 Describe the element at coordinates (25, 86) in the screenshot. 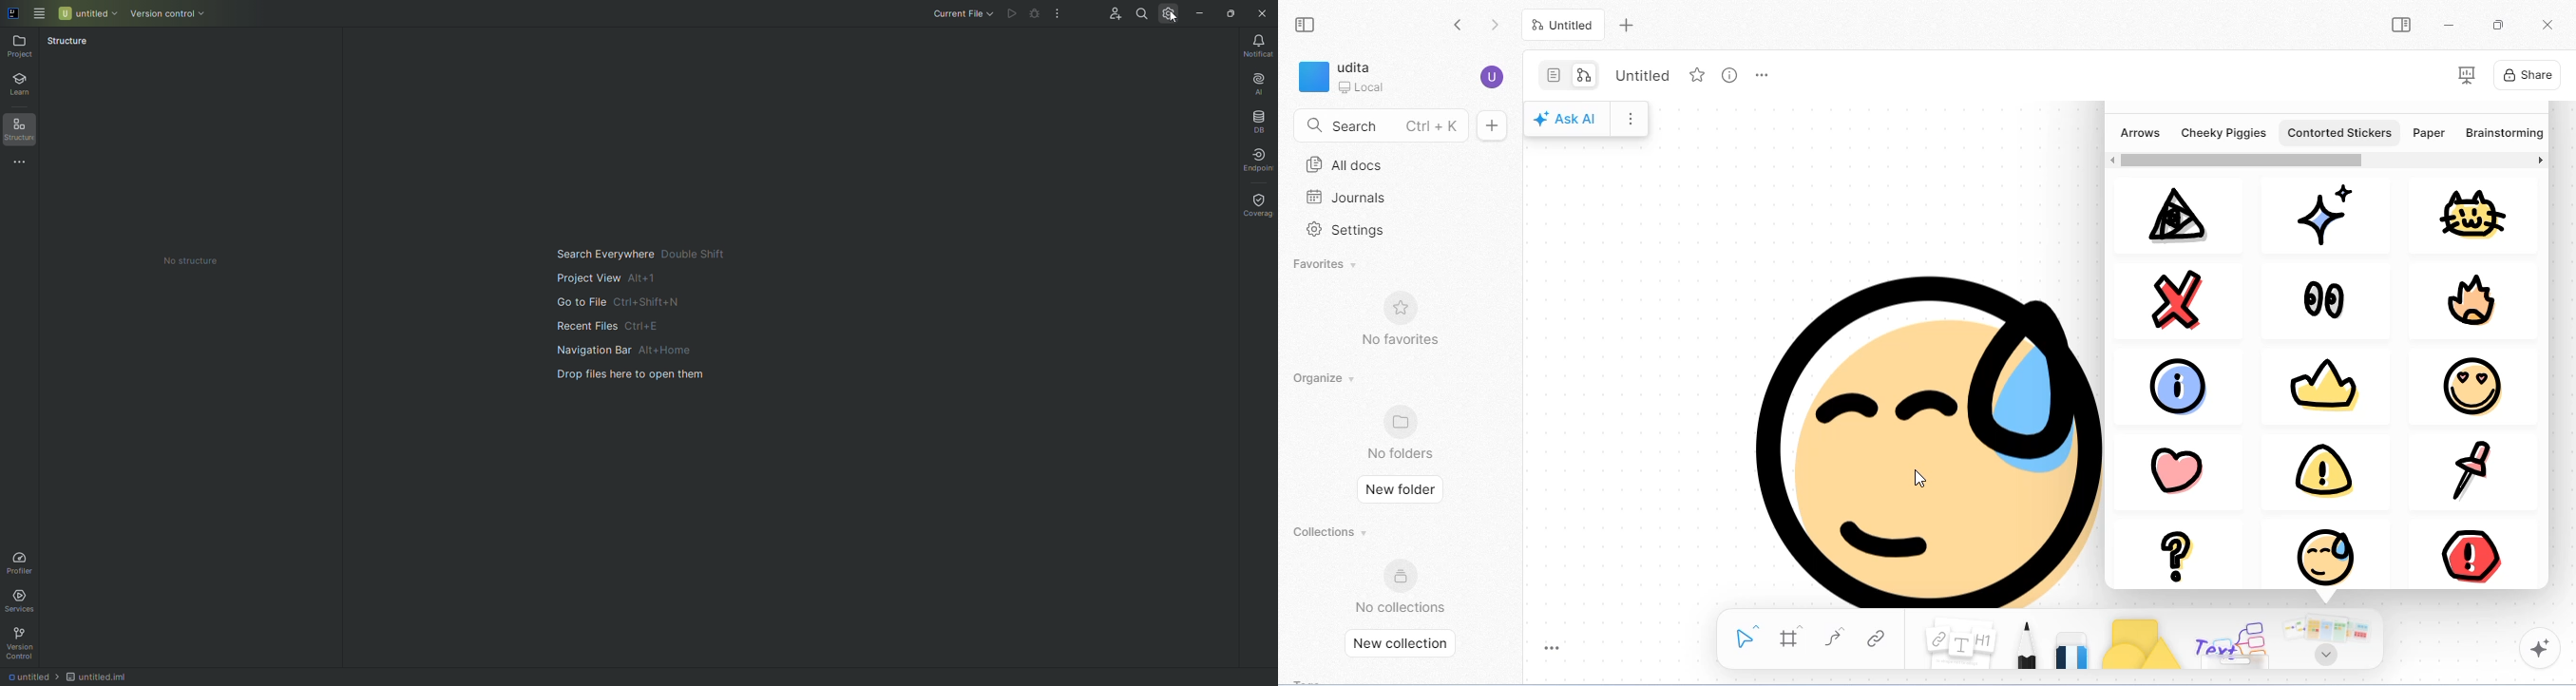

I see `Learn` at that location.